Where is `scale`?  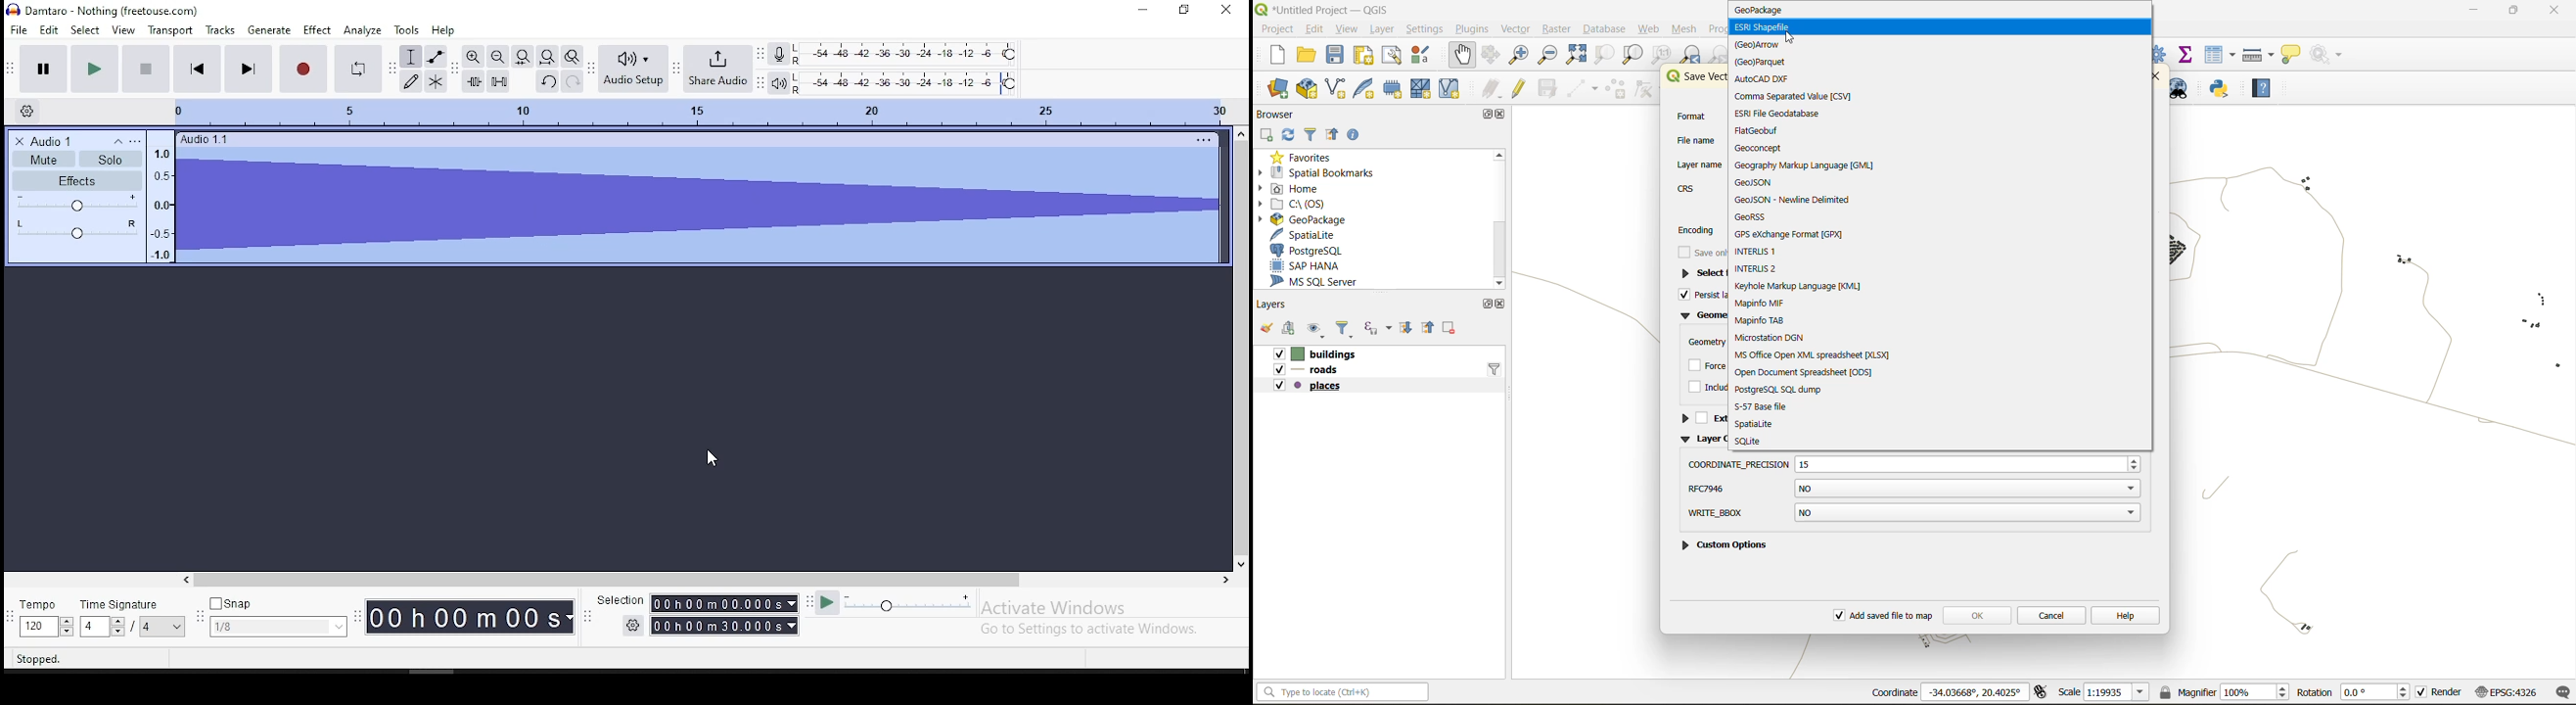 scale is located at coordinates (2105, 694).